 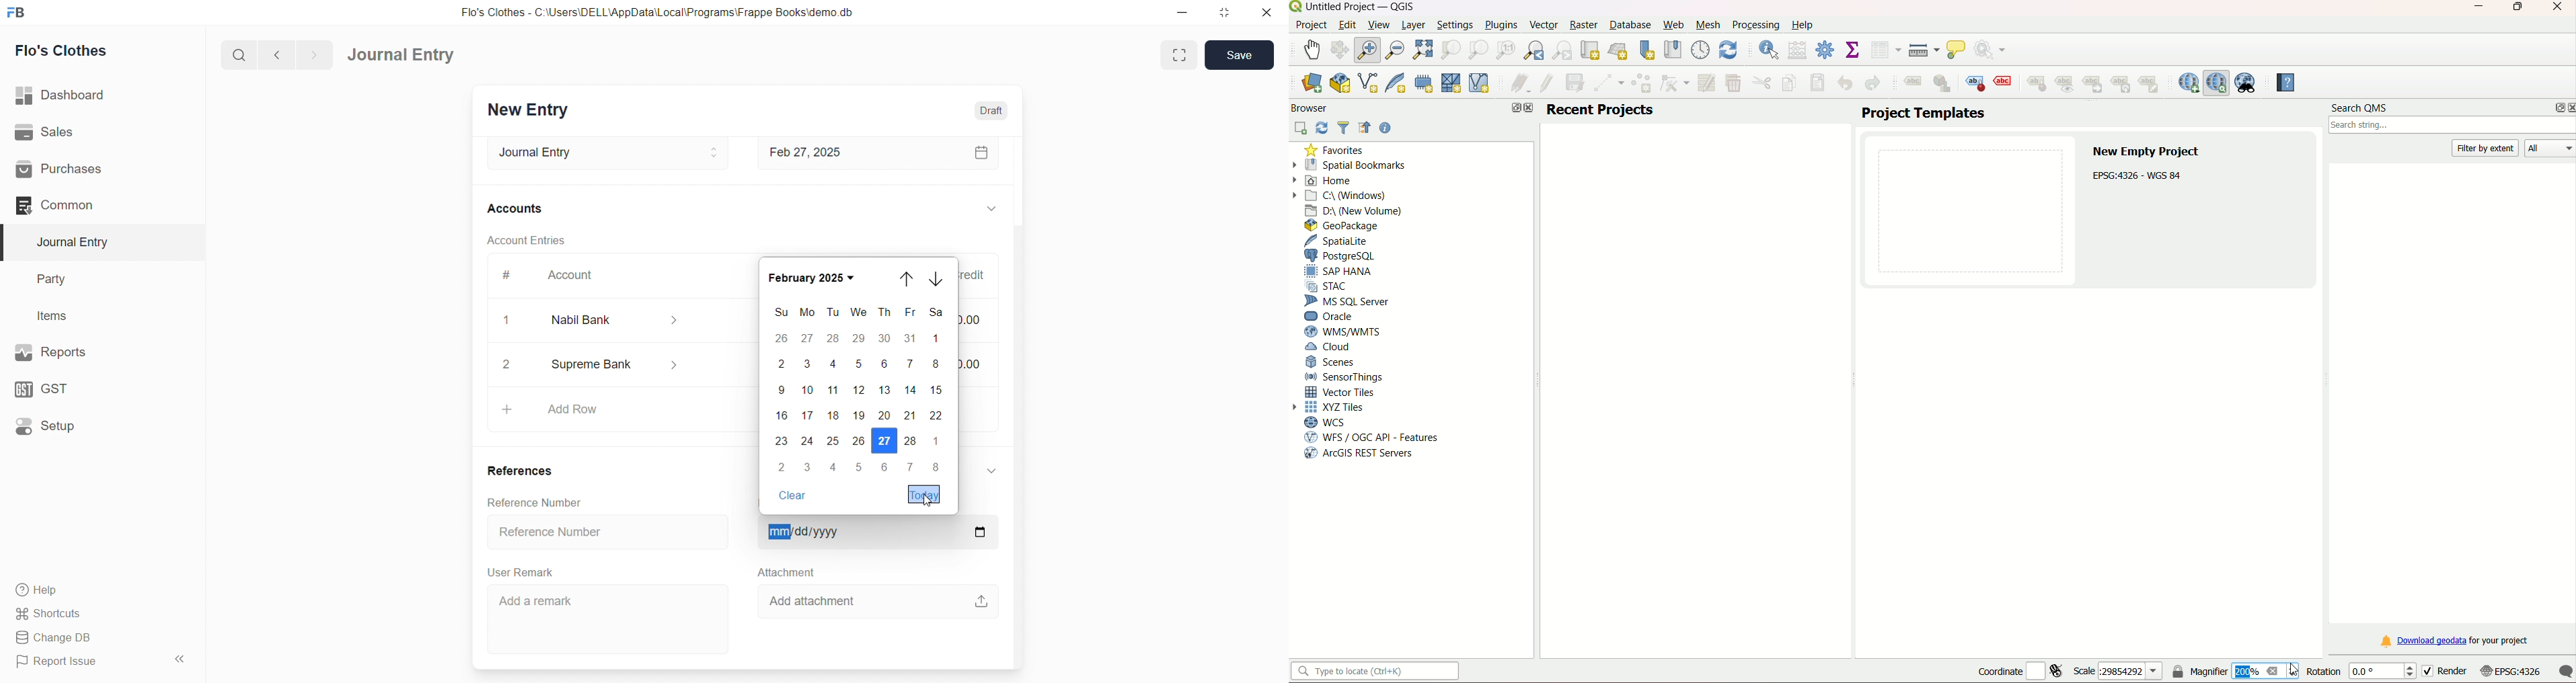 I want to click on 19, so click(x=858, y=417).